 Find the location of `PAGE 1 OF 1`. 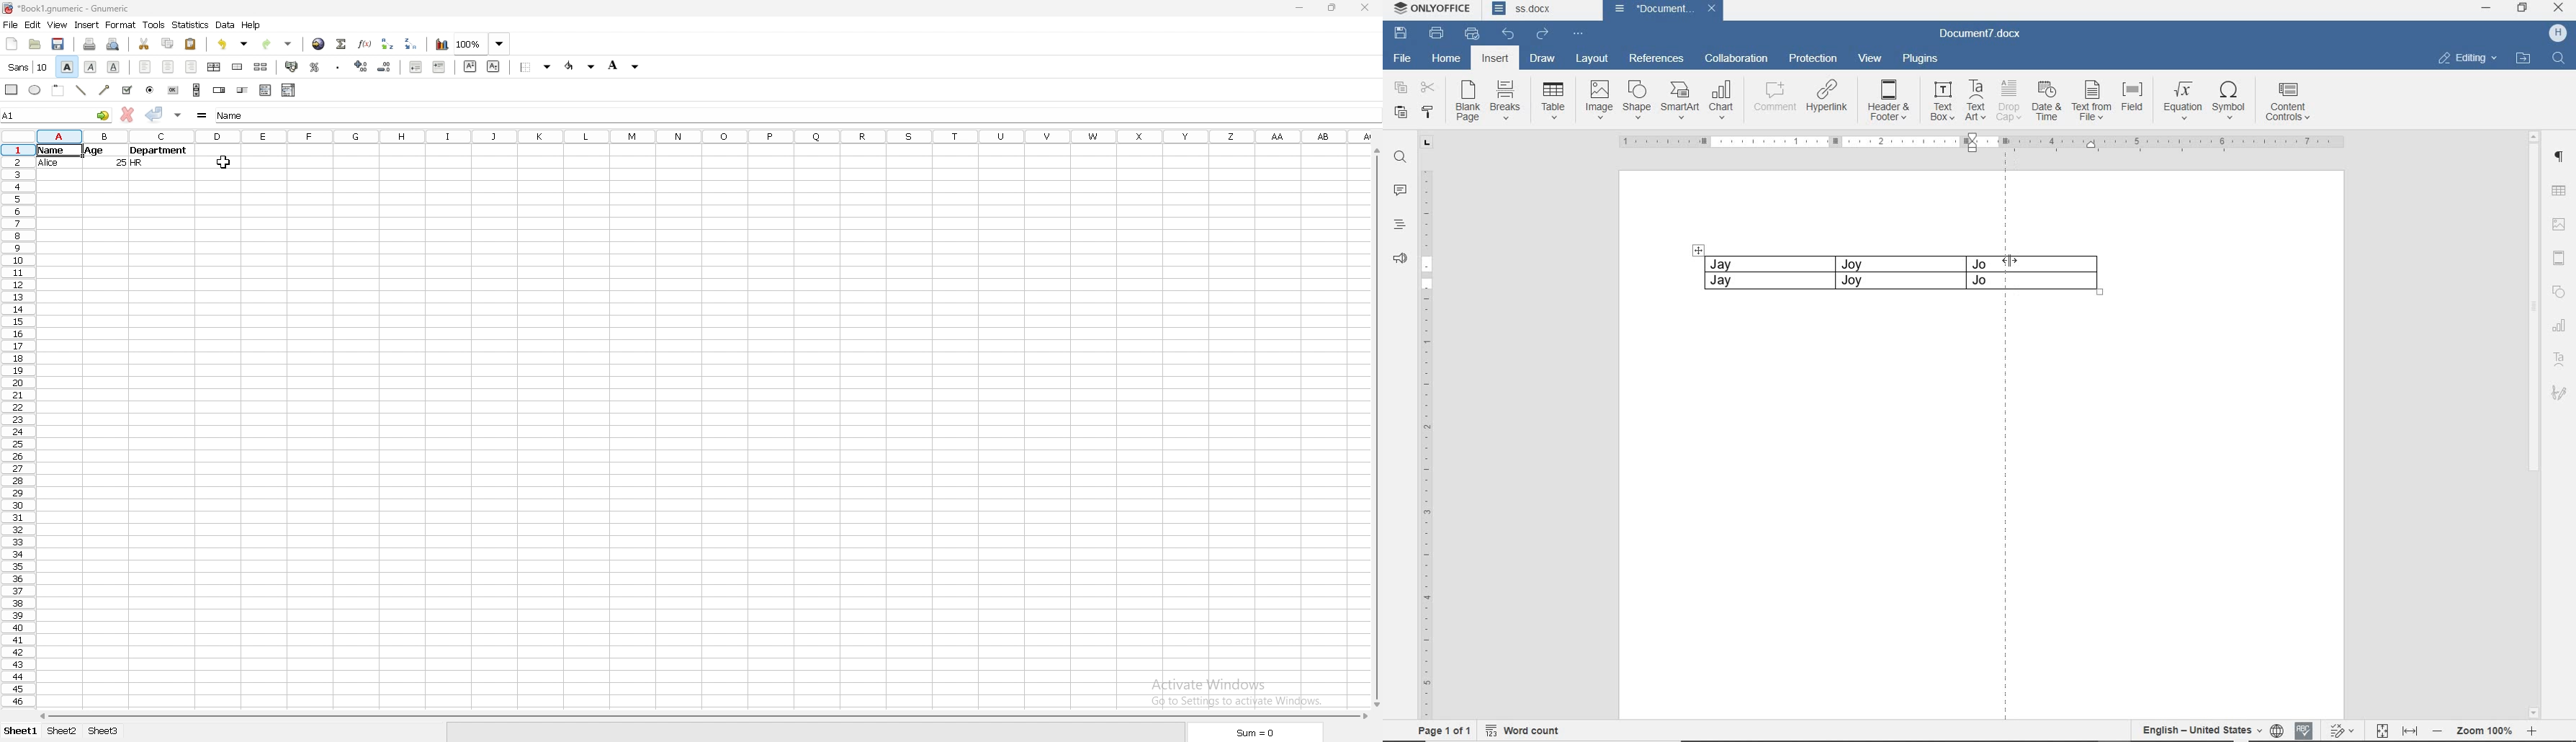

PAGE 1 OF 1 is located at coordinates (1445, 730).